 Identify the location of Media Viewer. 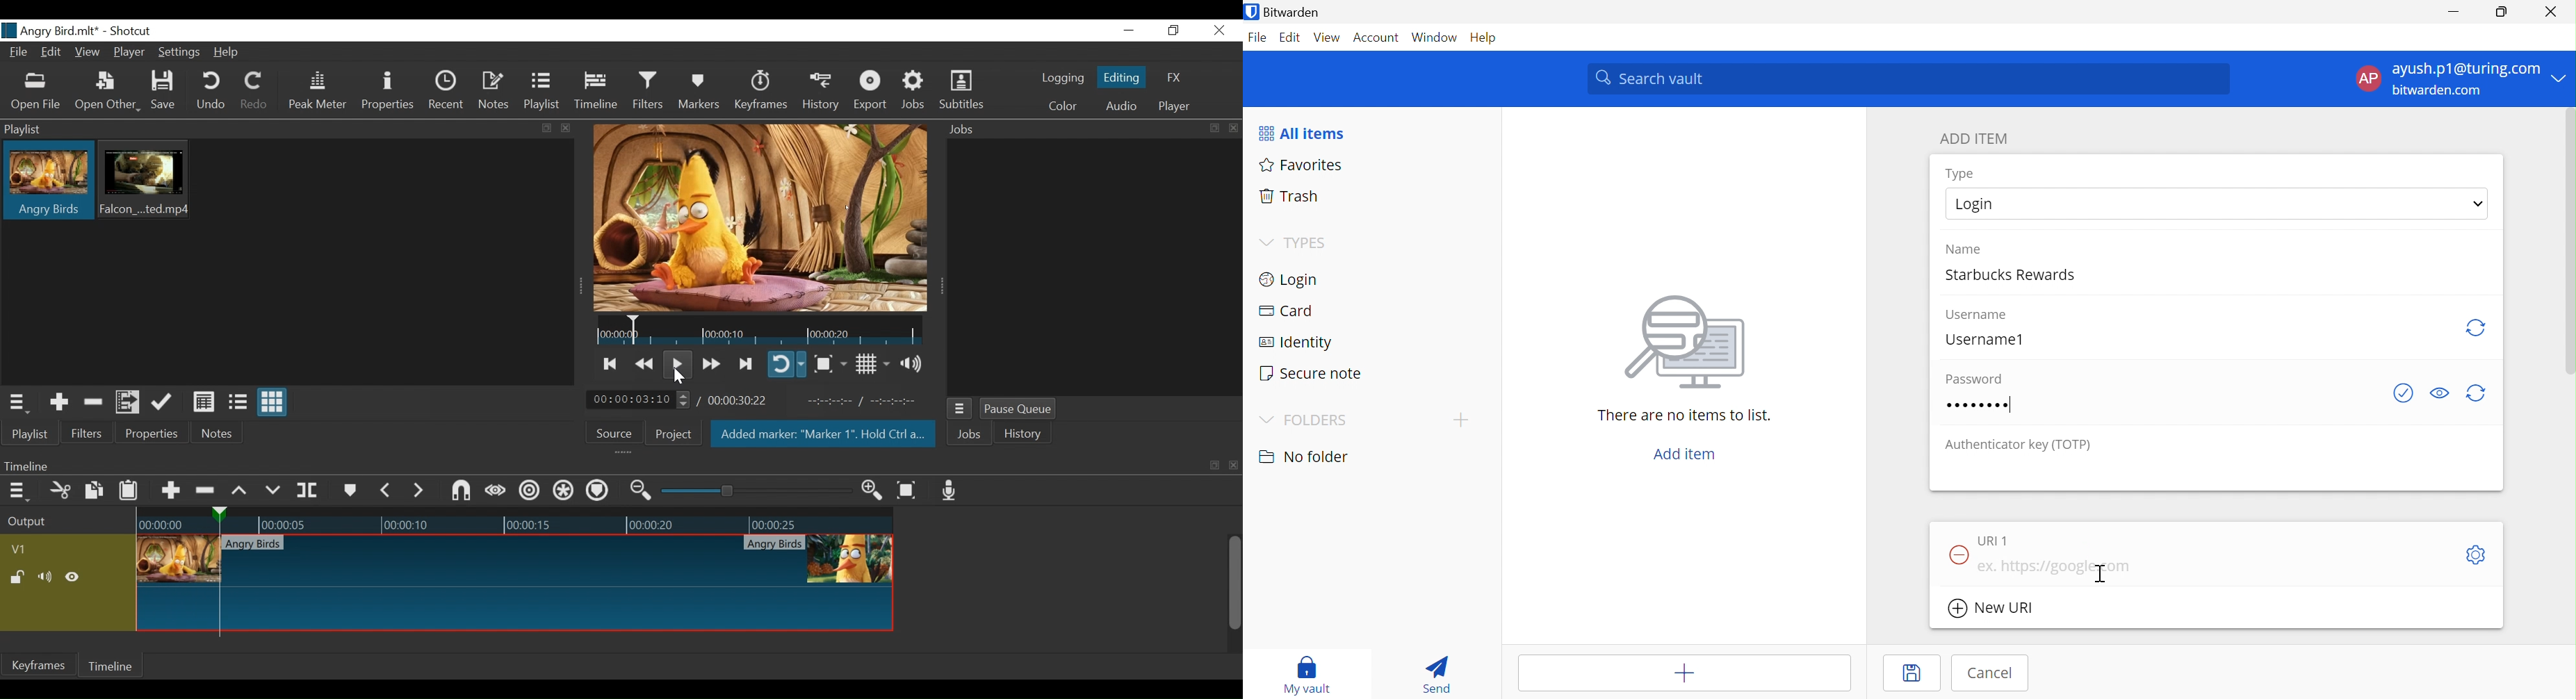
(762, 218).